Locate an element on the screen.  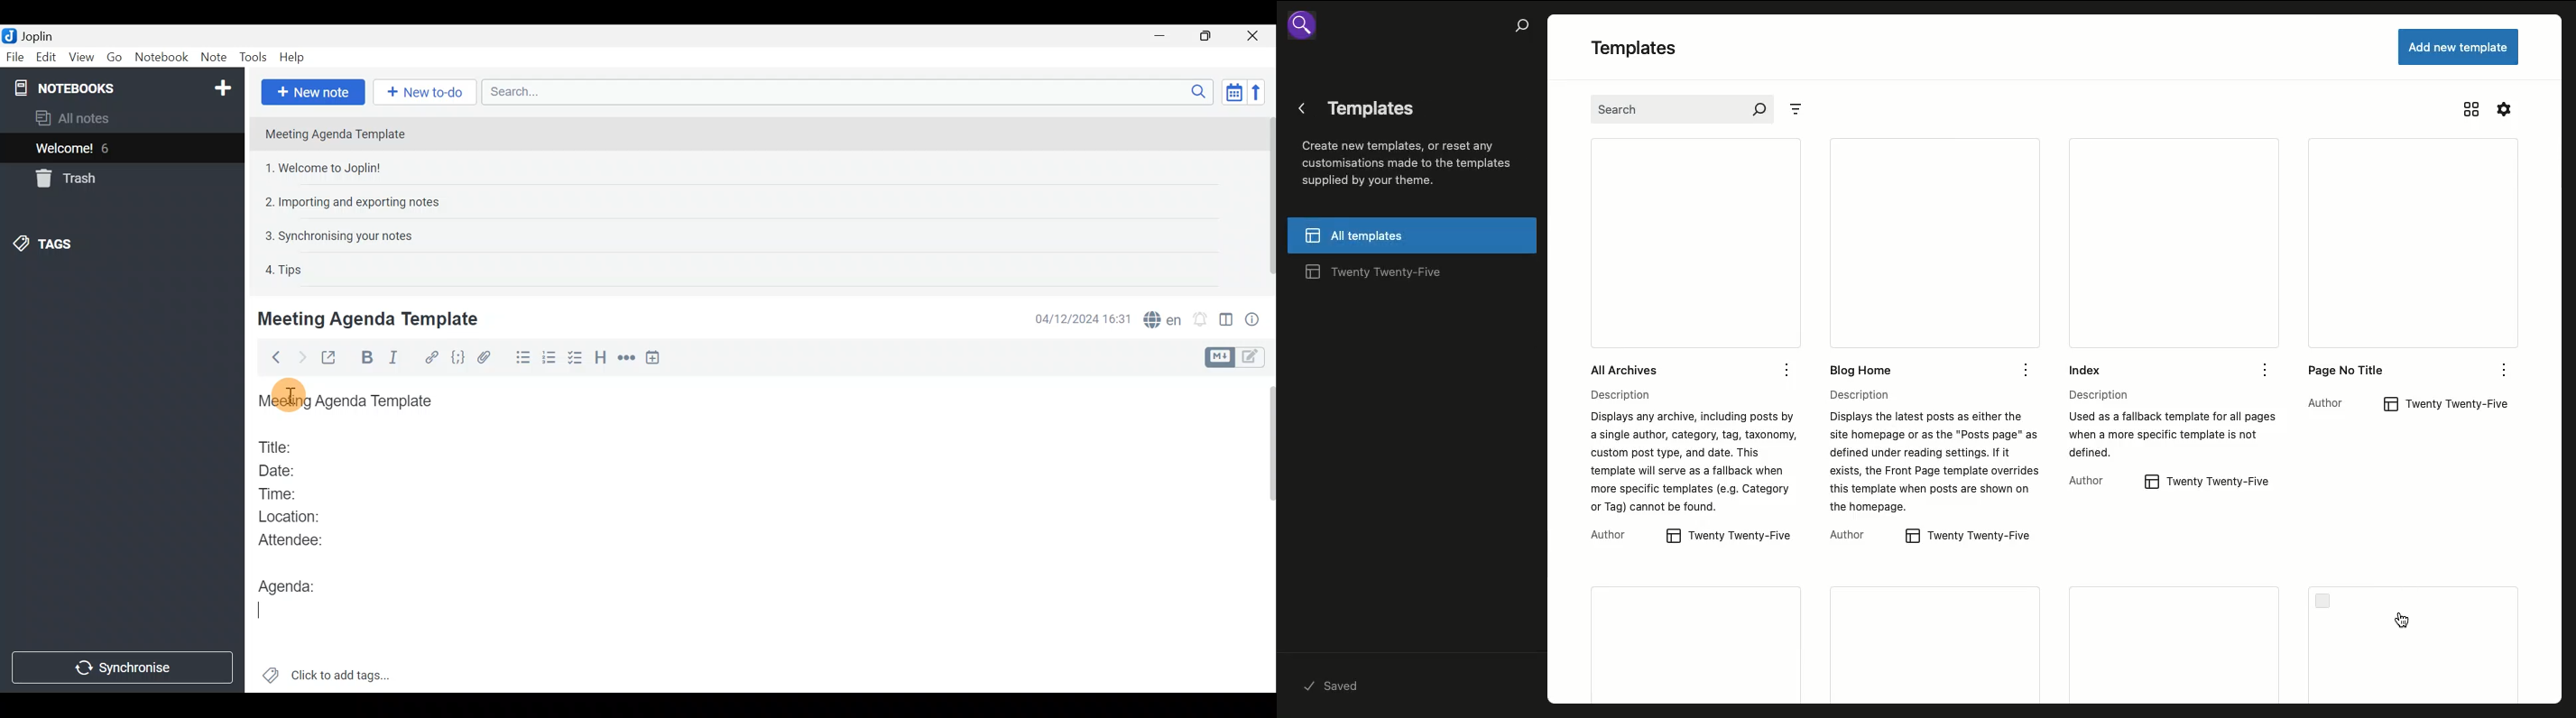
Toggle editor layout is located at coordinates (1227, 322).